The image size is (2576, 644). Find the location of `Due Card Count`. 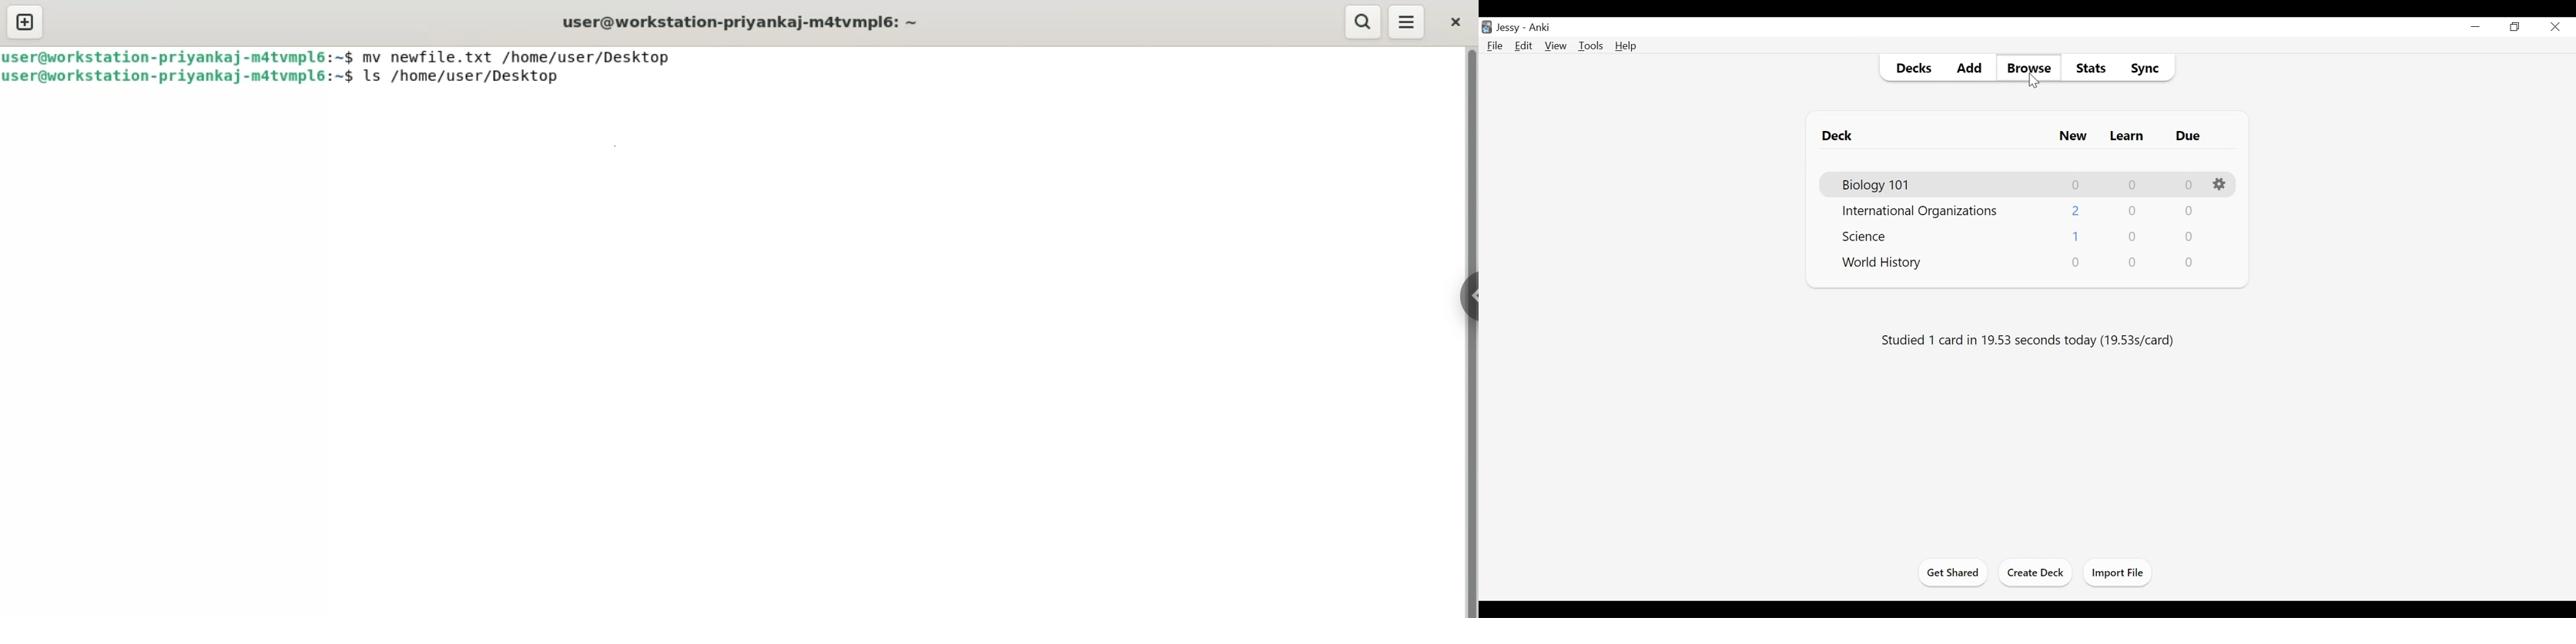

Due Card Count is located at coordinates (2188, 263).